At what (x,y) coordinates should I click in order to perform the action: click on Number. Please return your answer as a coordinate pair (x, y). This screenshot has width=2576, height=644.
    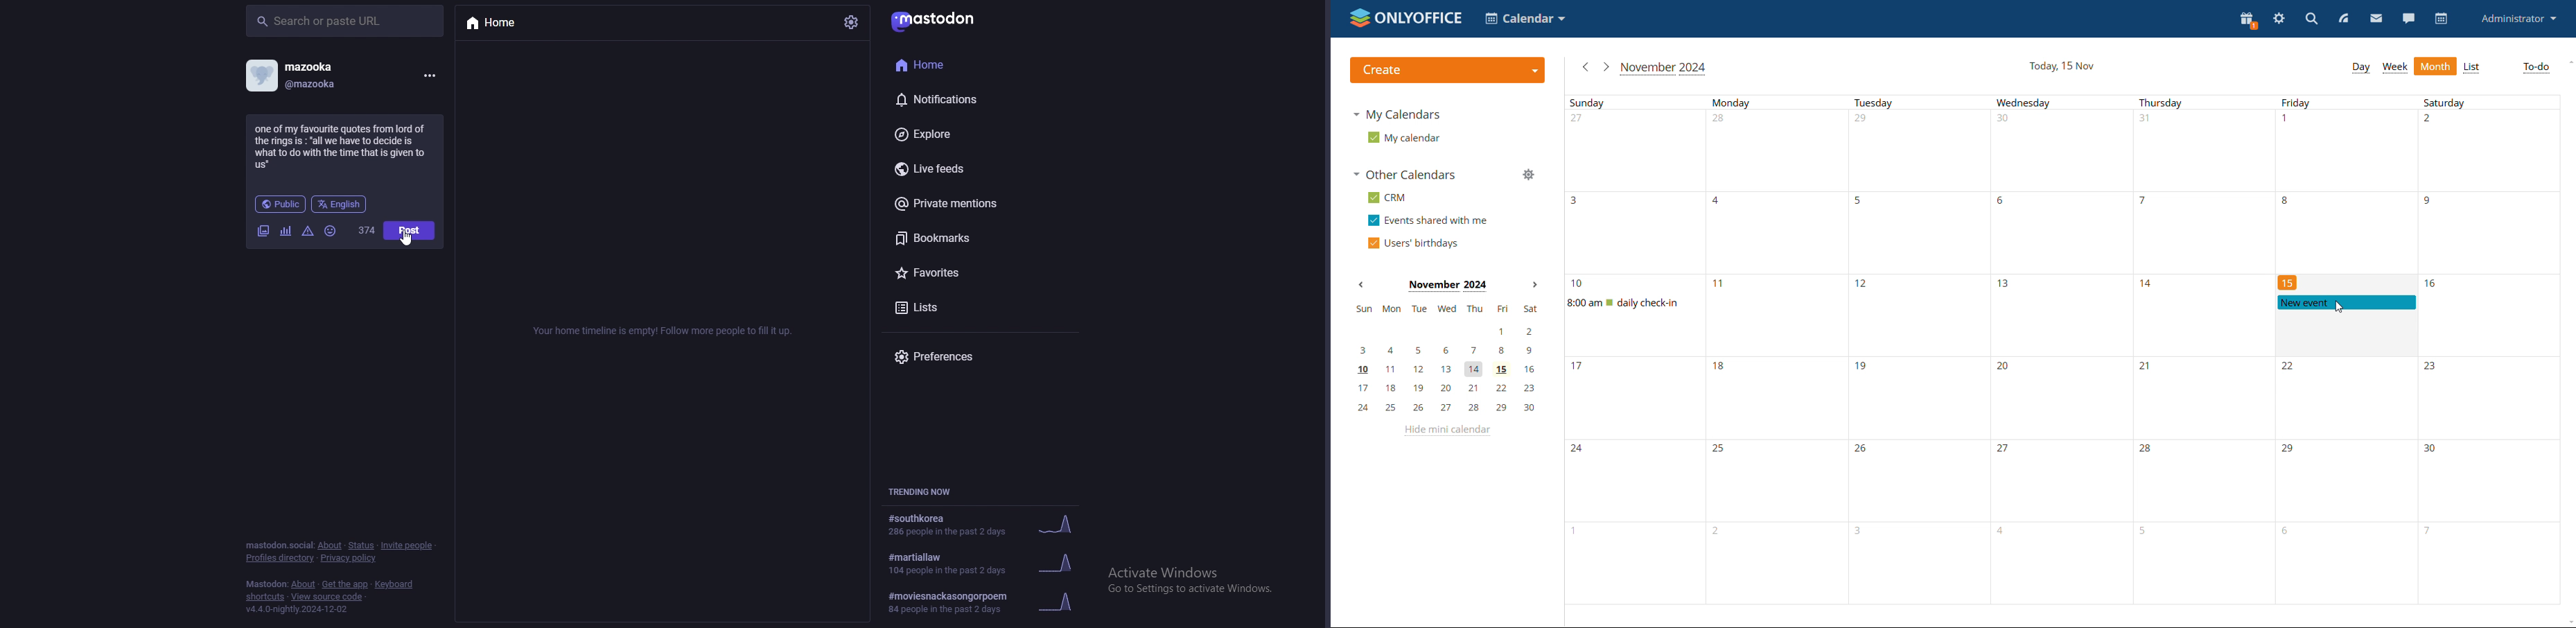
    Looking at the image, I should click on (1722, 370).